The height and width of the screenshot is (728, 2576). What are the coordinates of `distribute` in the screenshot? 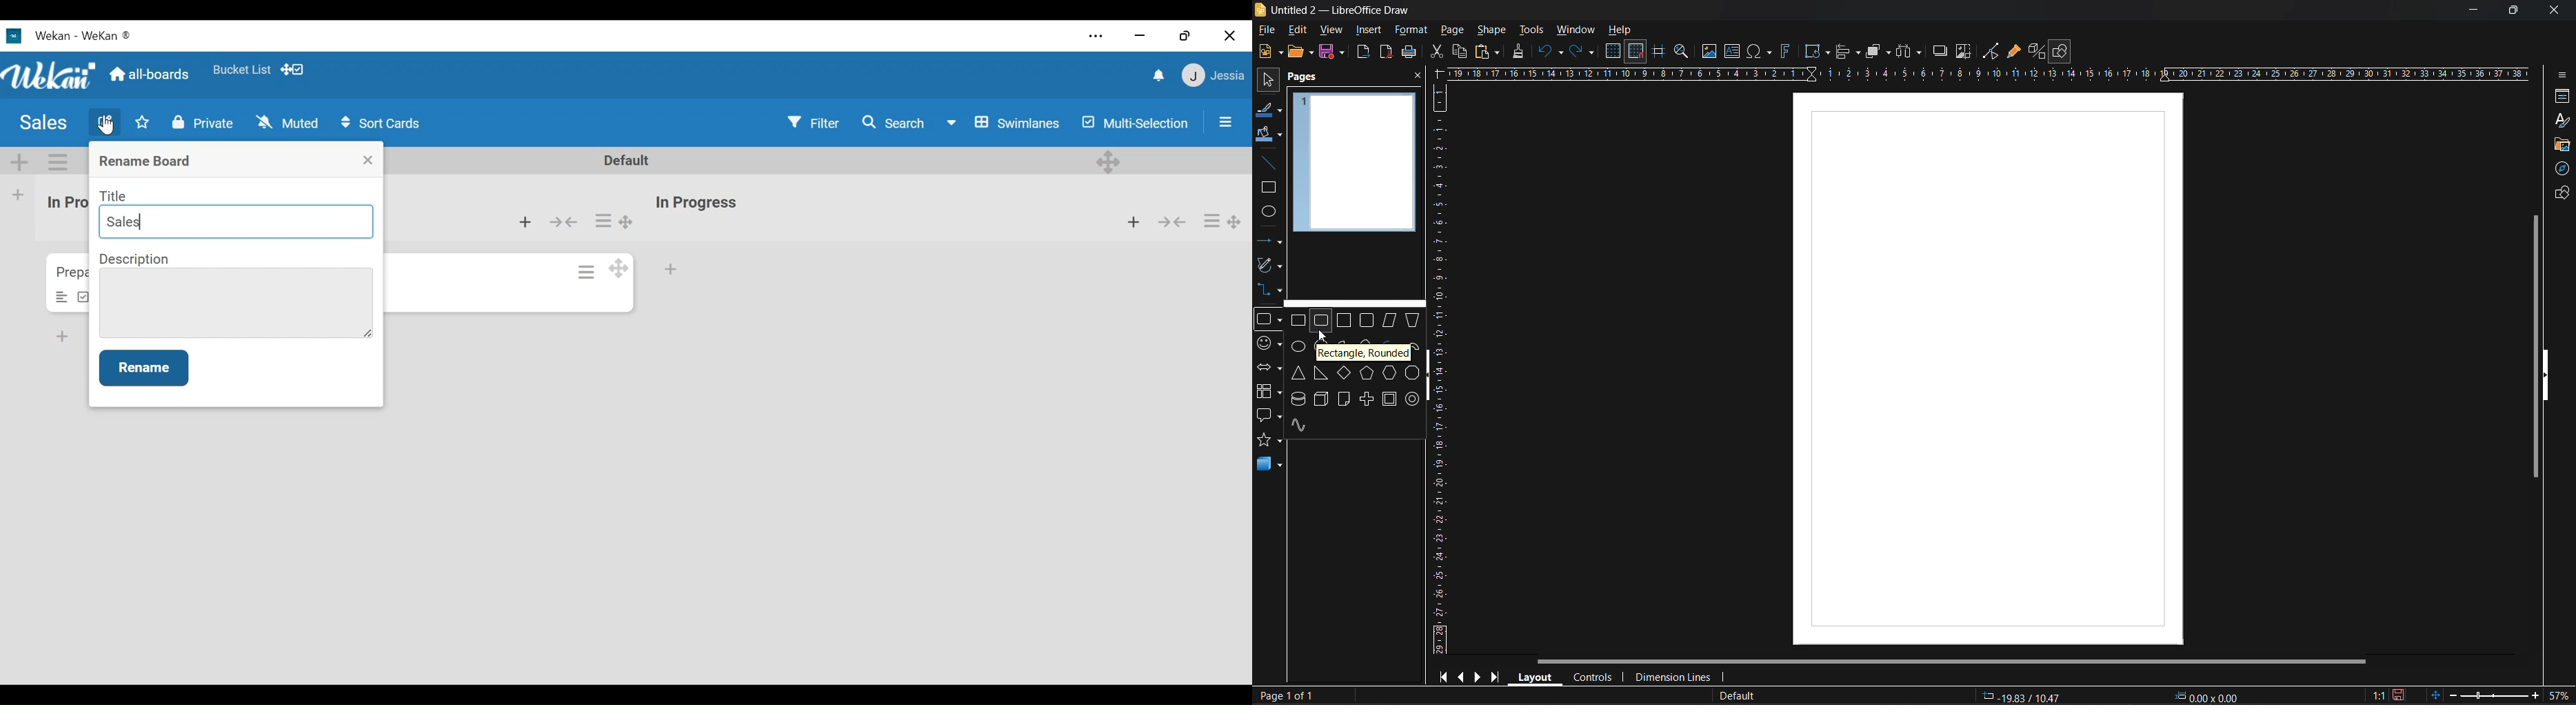 It's located at (1911, 52).